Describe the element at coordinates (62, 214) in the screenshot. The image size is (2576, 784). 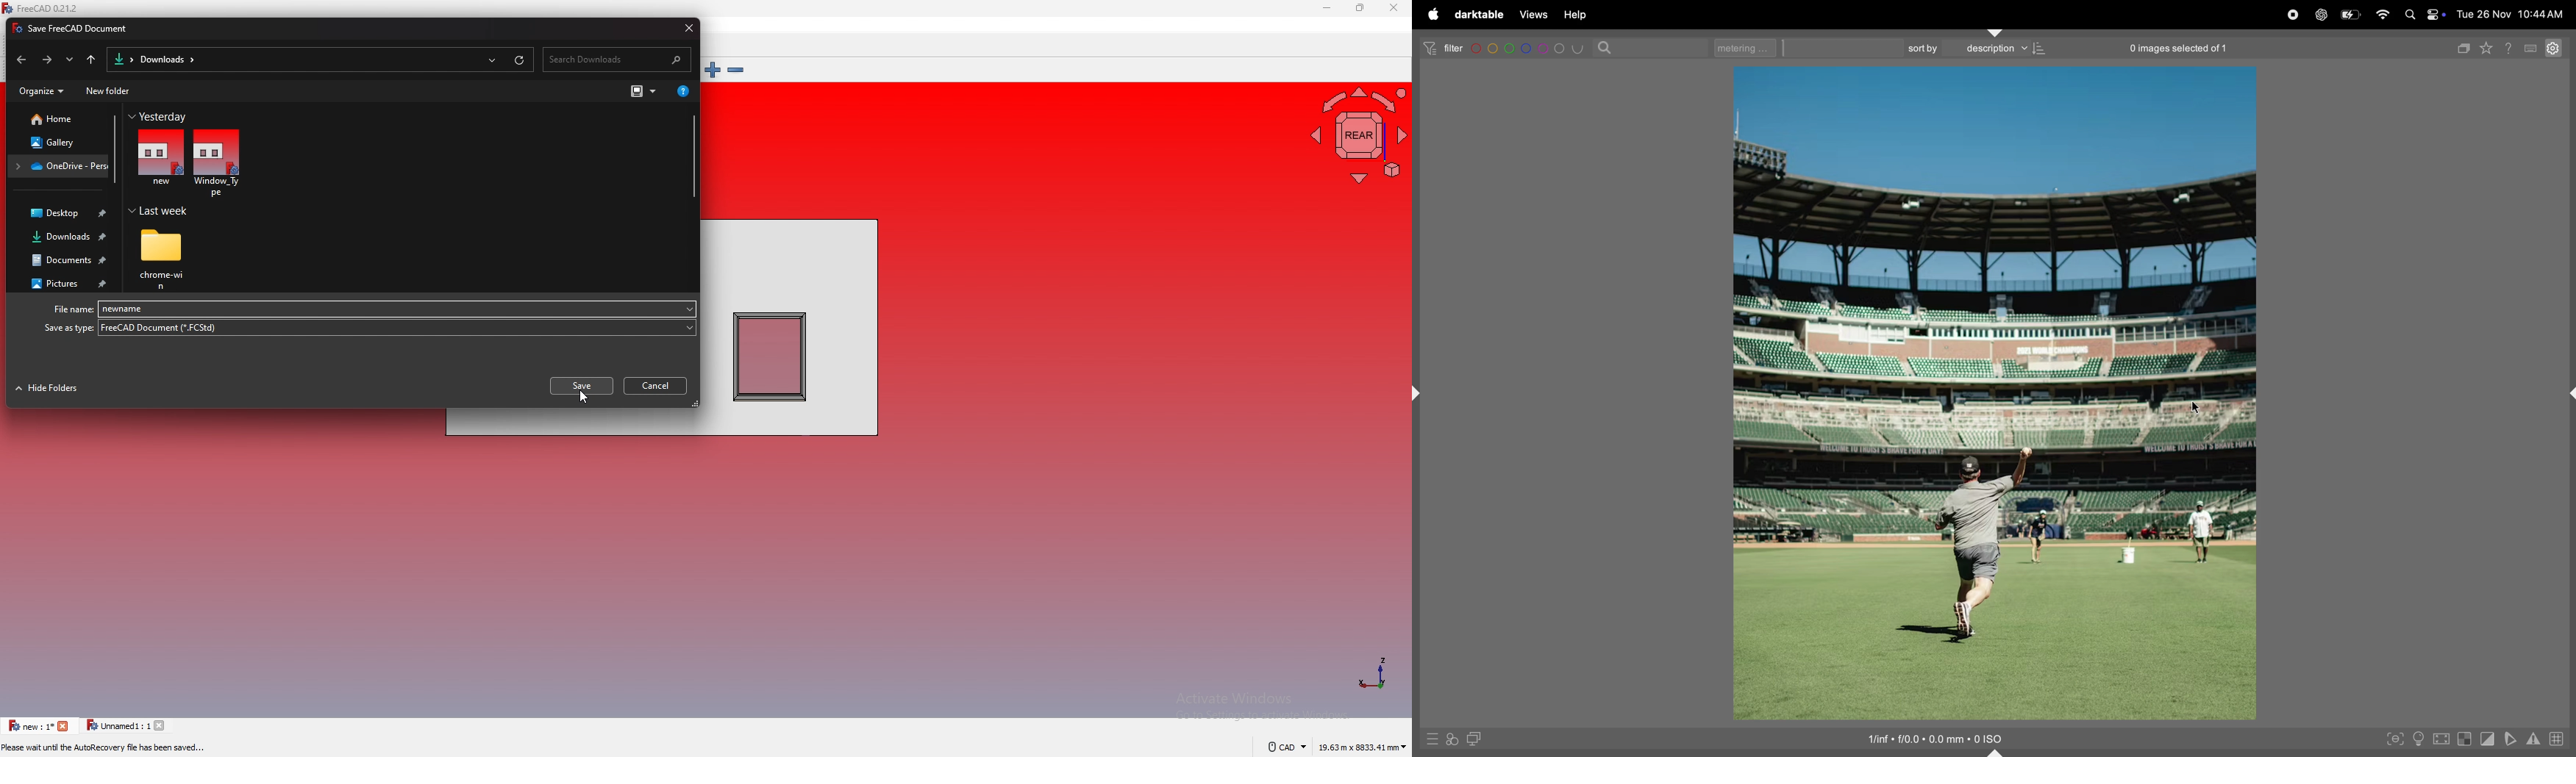
I see `desktop` at that location.